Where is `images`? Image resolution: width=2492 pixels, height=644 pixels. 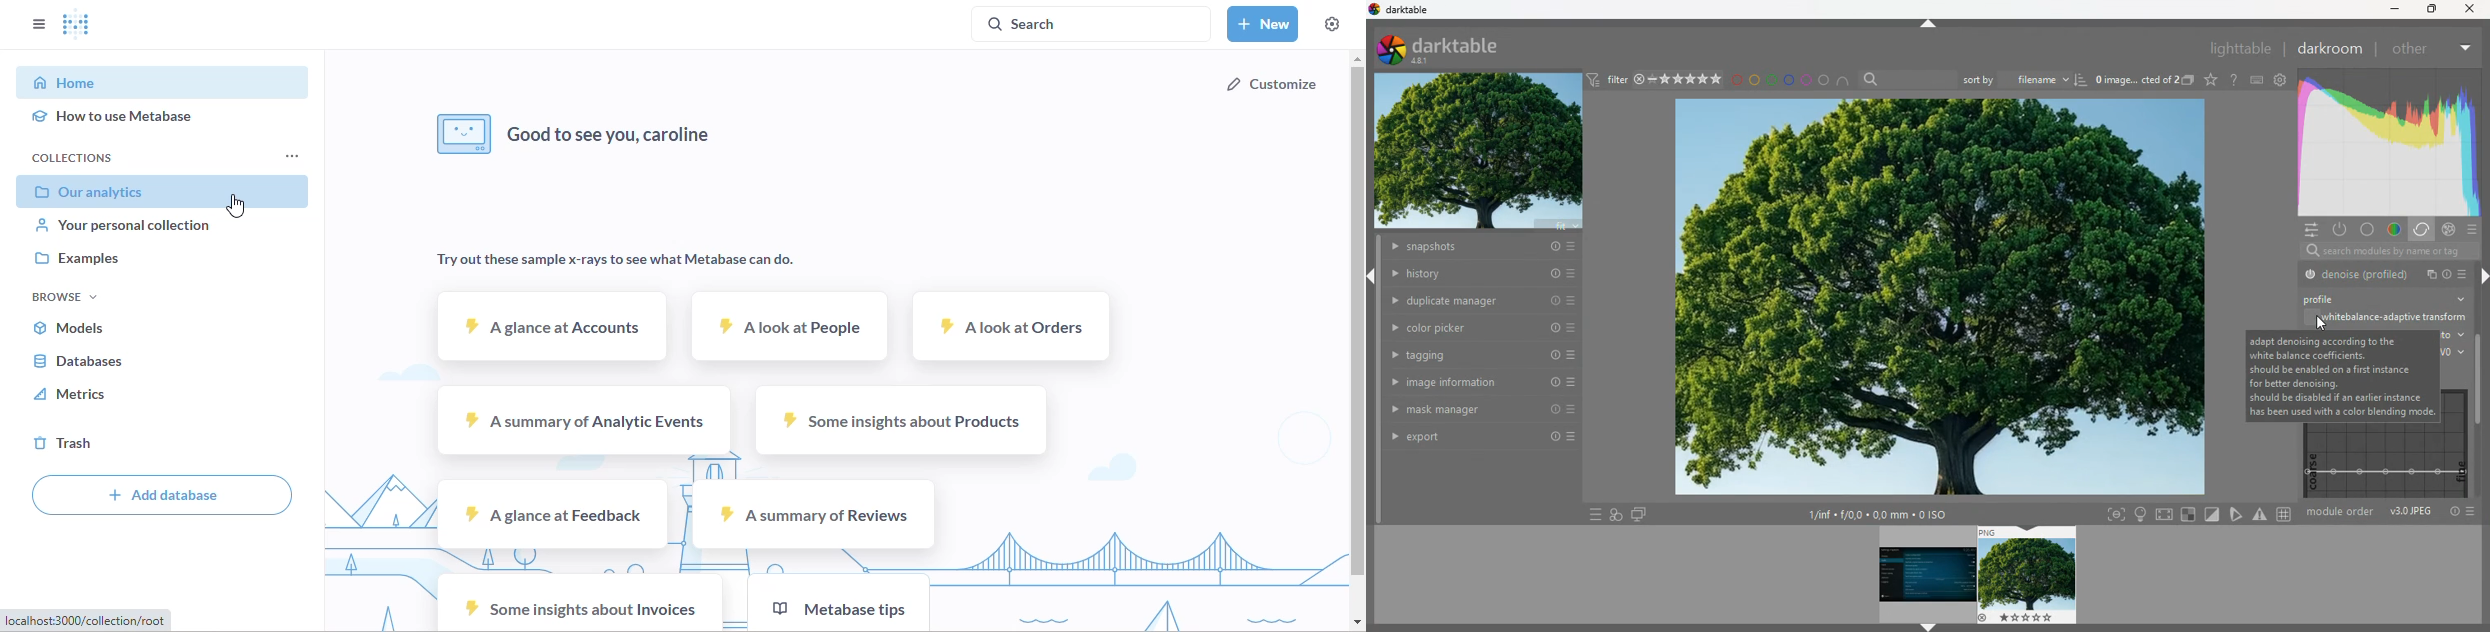
images is located at coordinates (1616, 514).